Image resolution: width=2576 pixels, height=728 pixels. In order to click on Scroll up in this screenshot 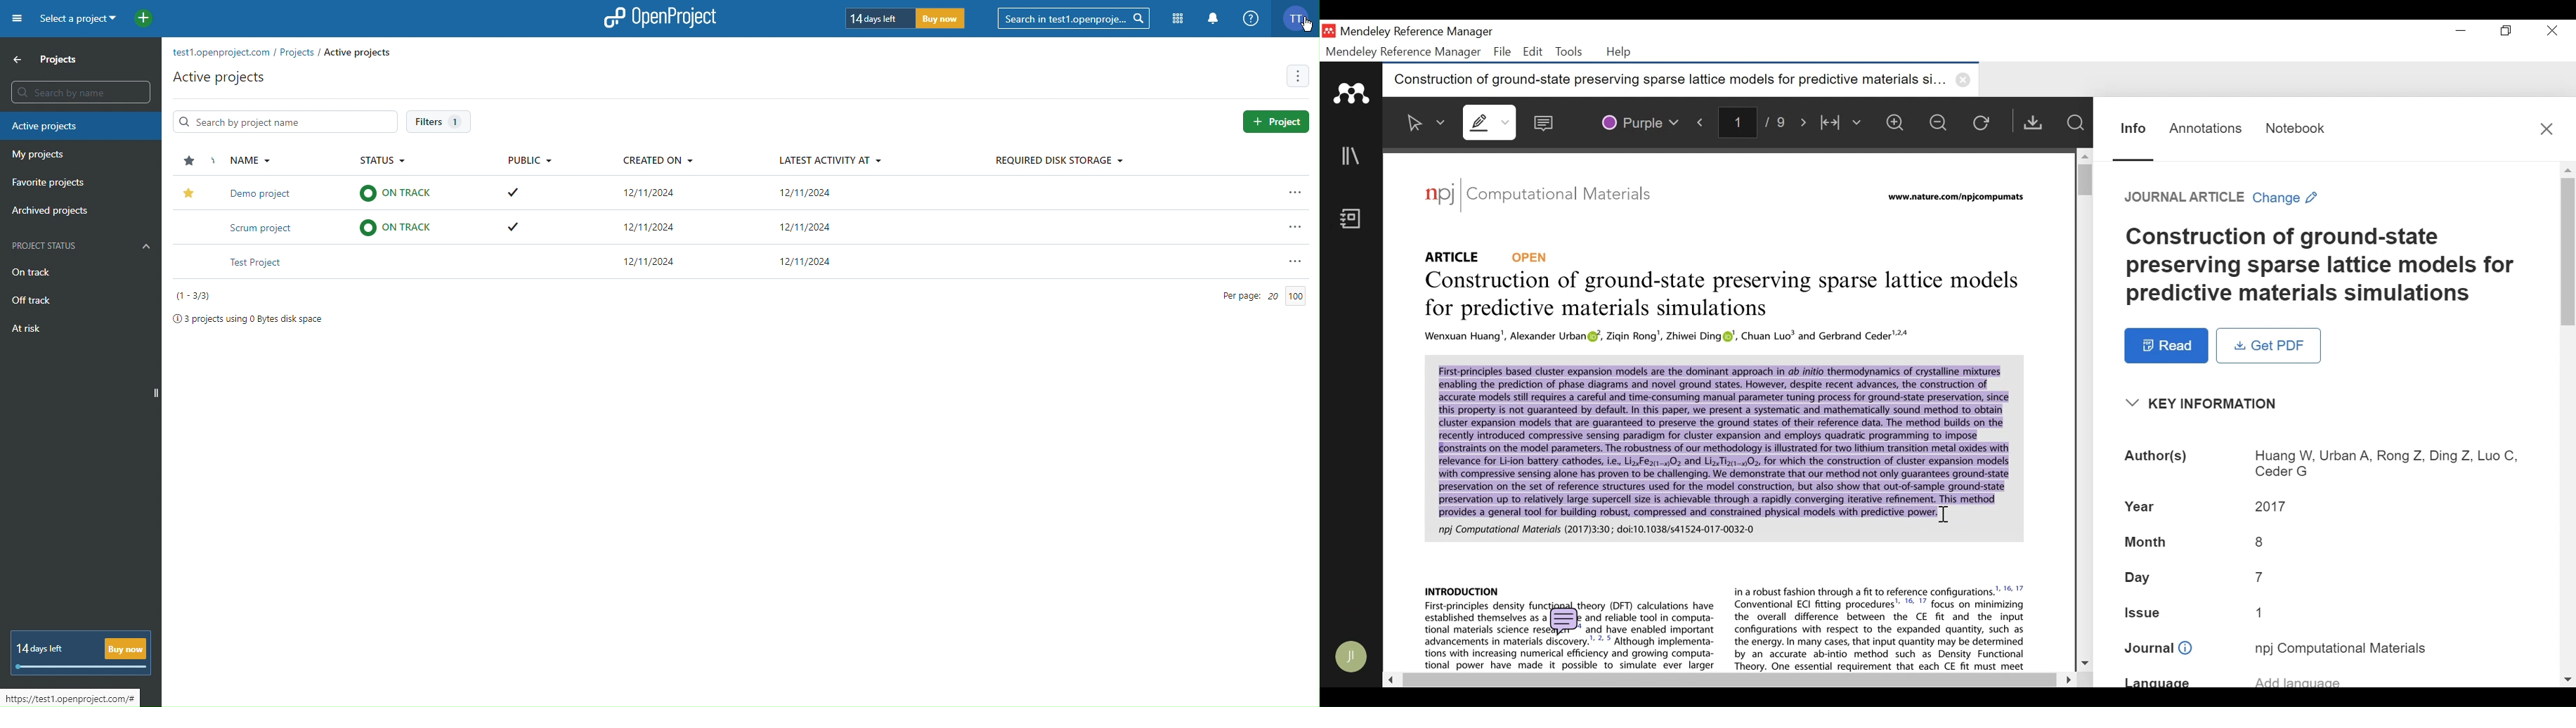, I will do `click(2568, 170)`.